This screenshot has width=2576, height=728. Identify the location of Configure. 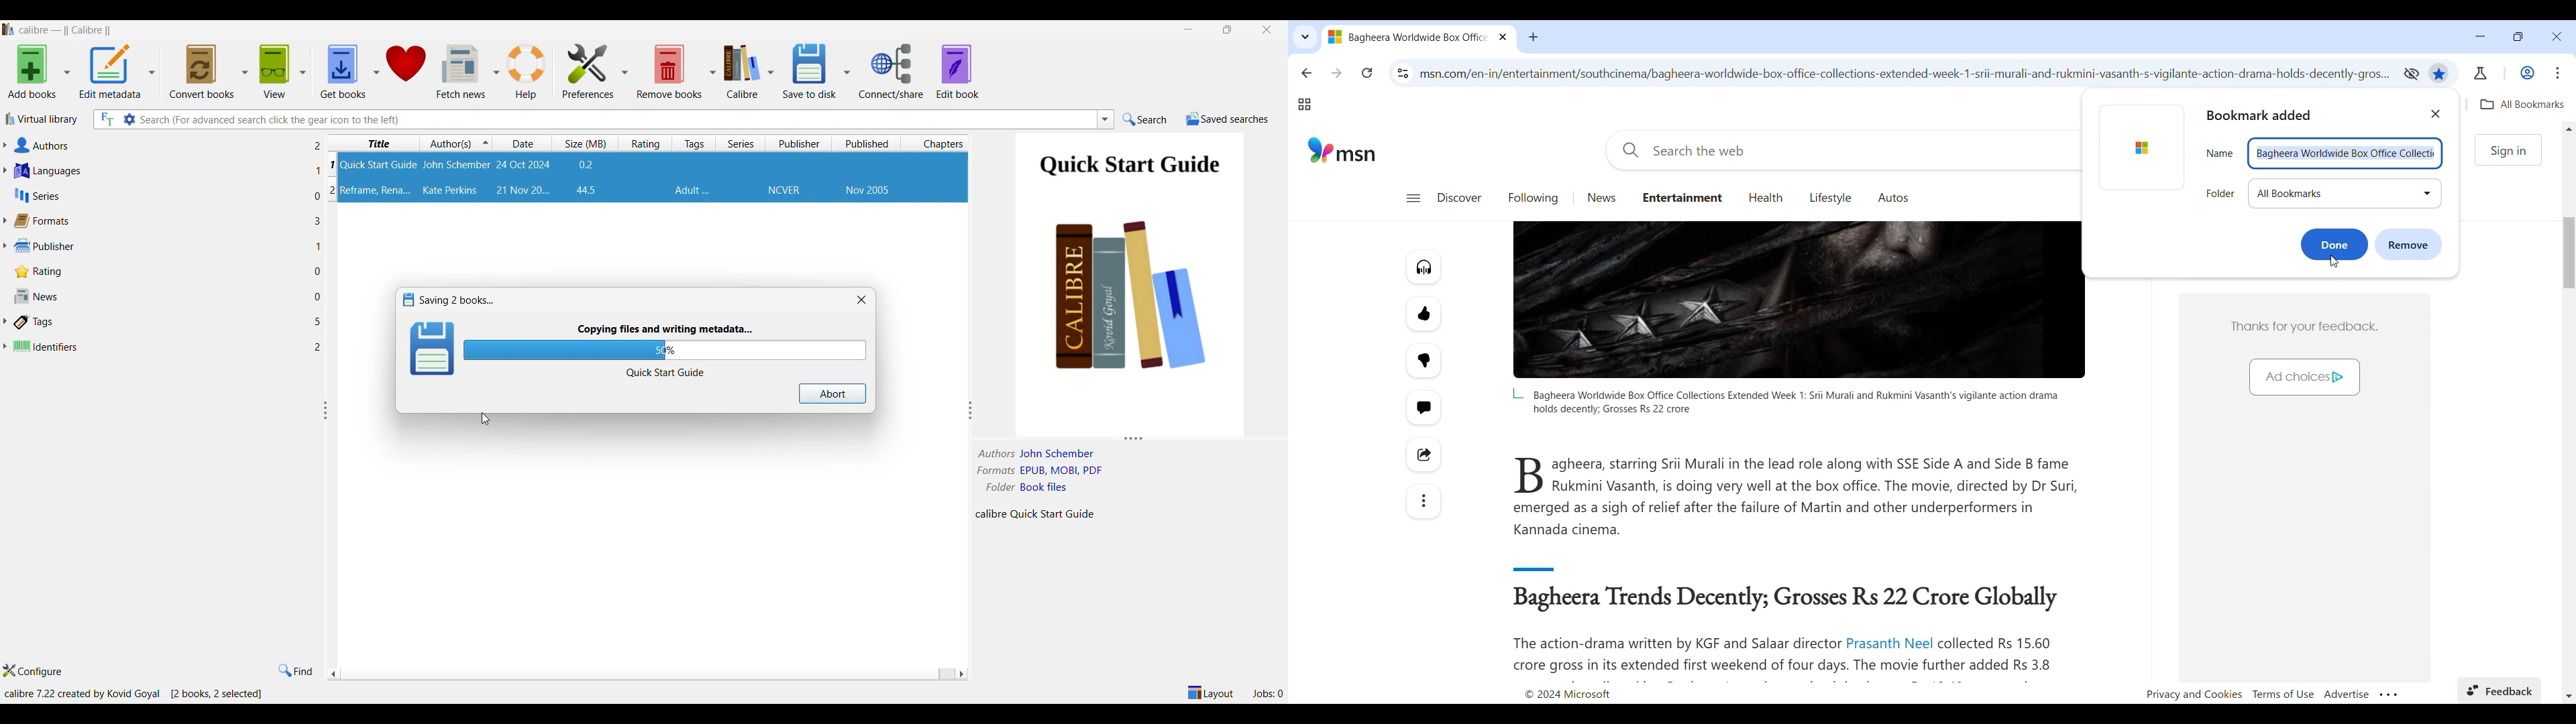
(32, 670).